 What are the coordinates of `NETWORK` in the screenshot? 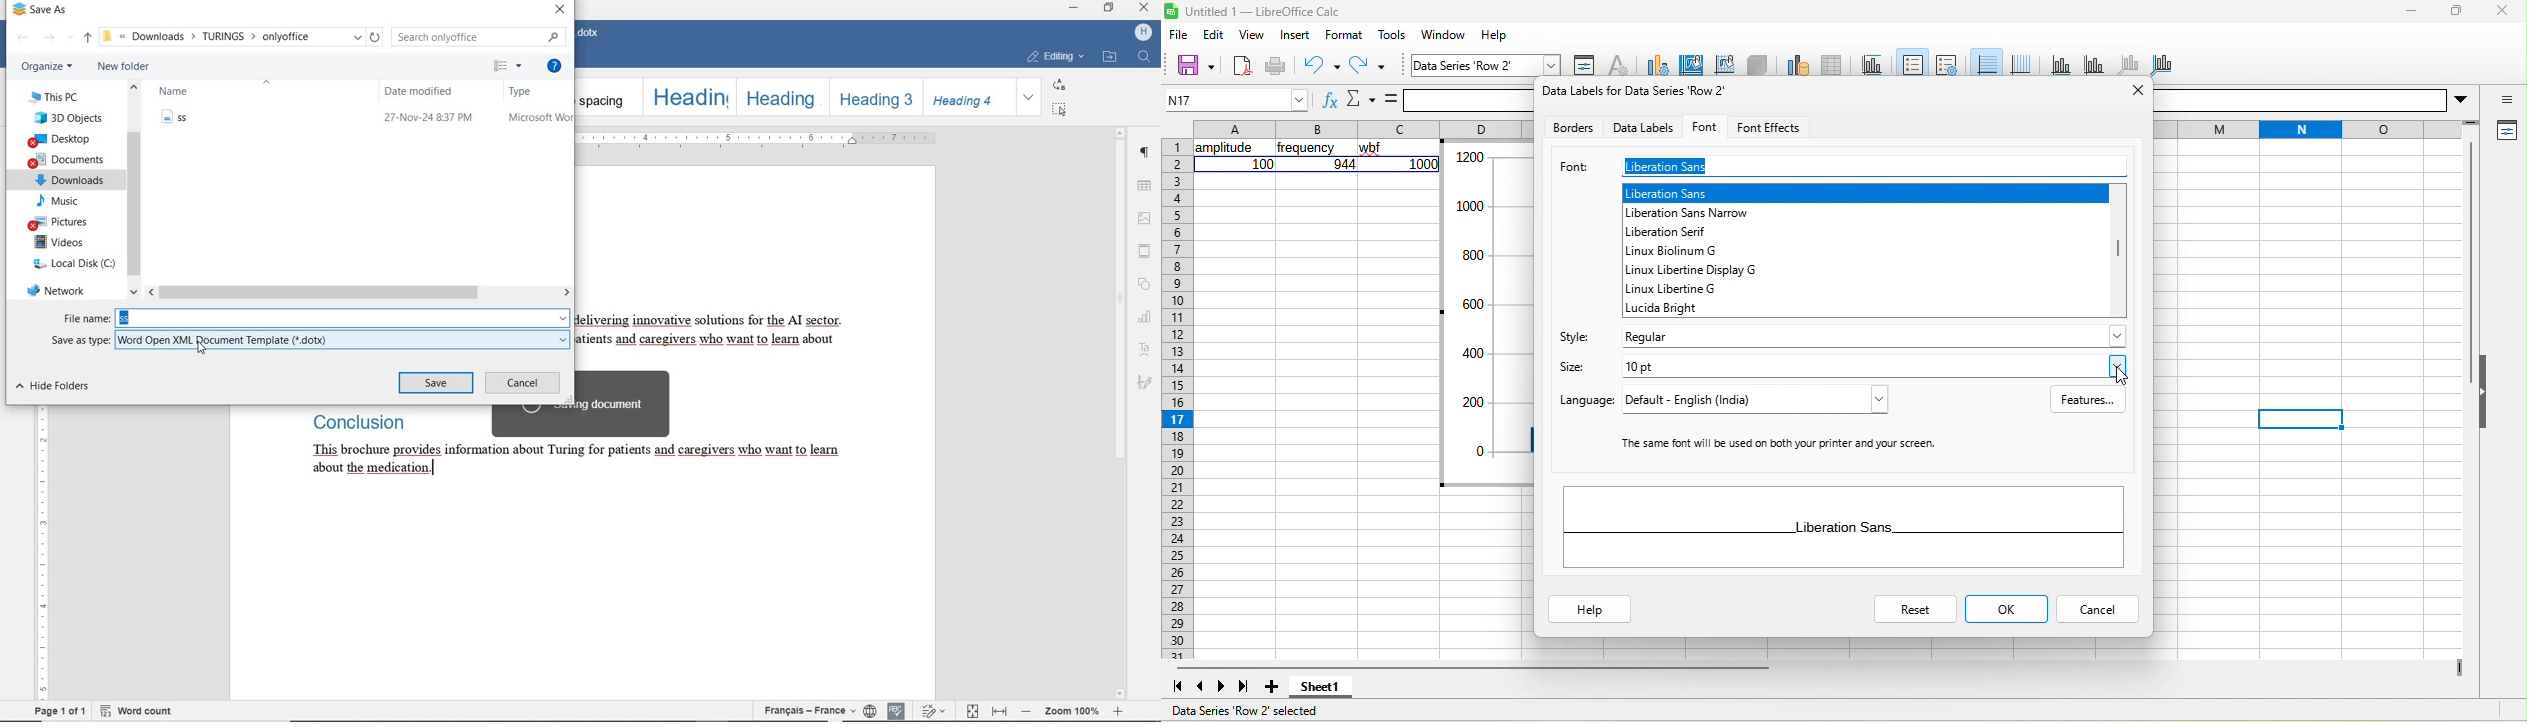 It's located at (59, 288).